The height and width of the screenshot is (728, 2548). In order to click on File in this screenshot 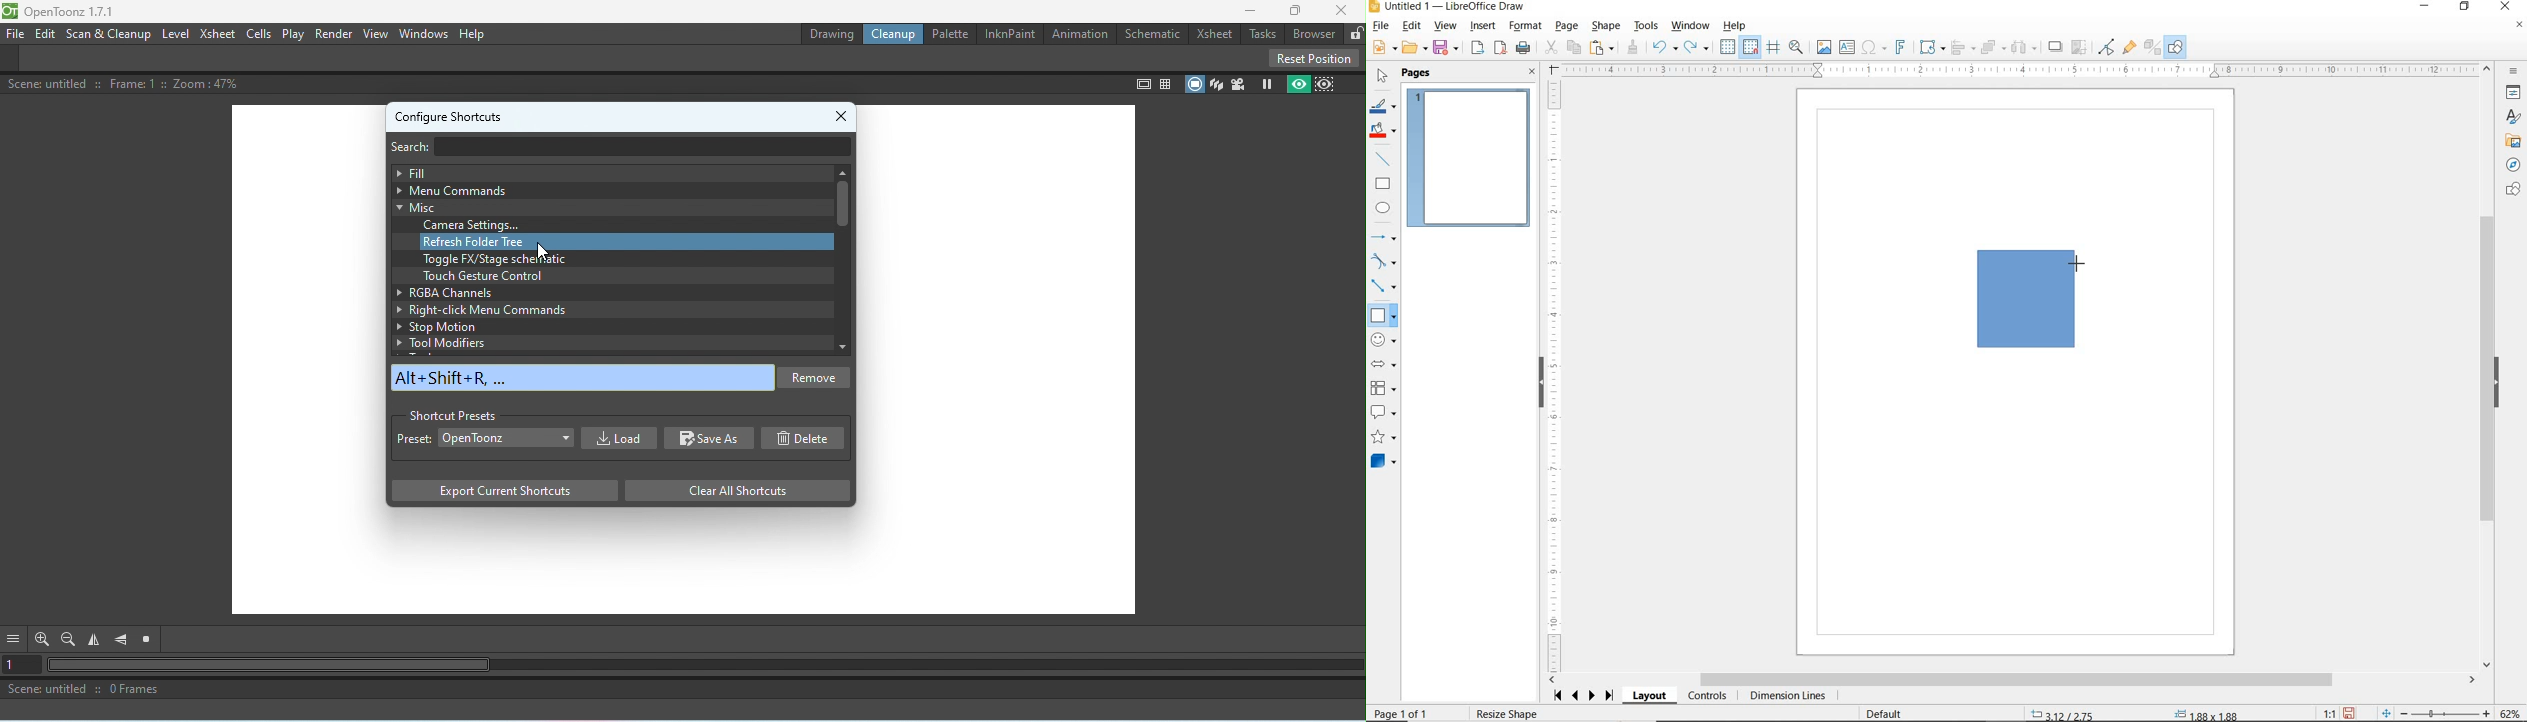, I will do `click(16, 33)`.